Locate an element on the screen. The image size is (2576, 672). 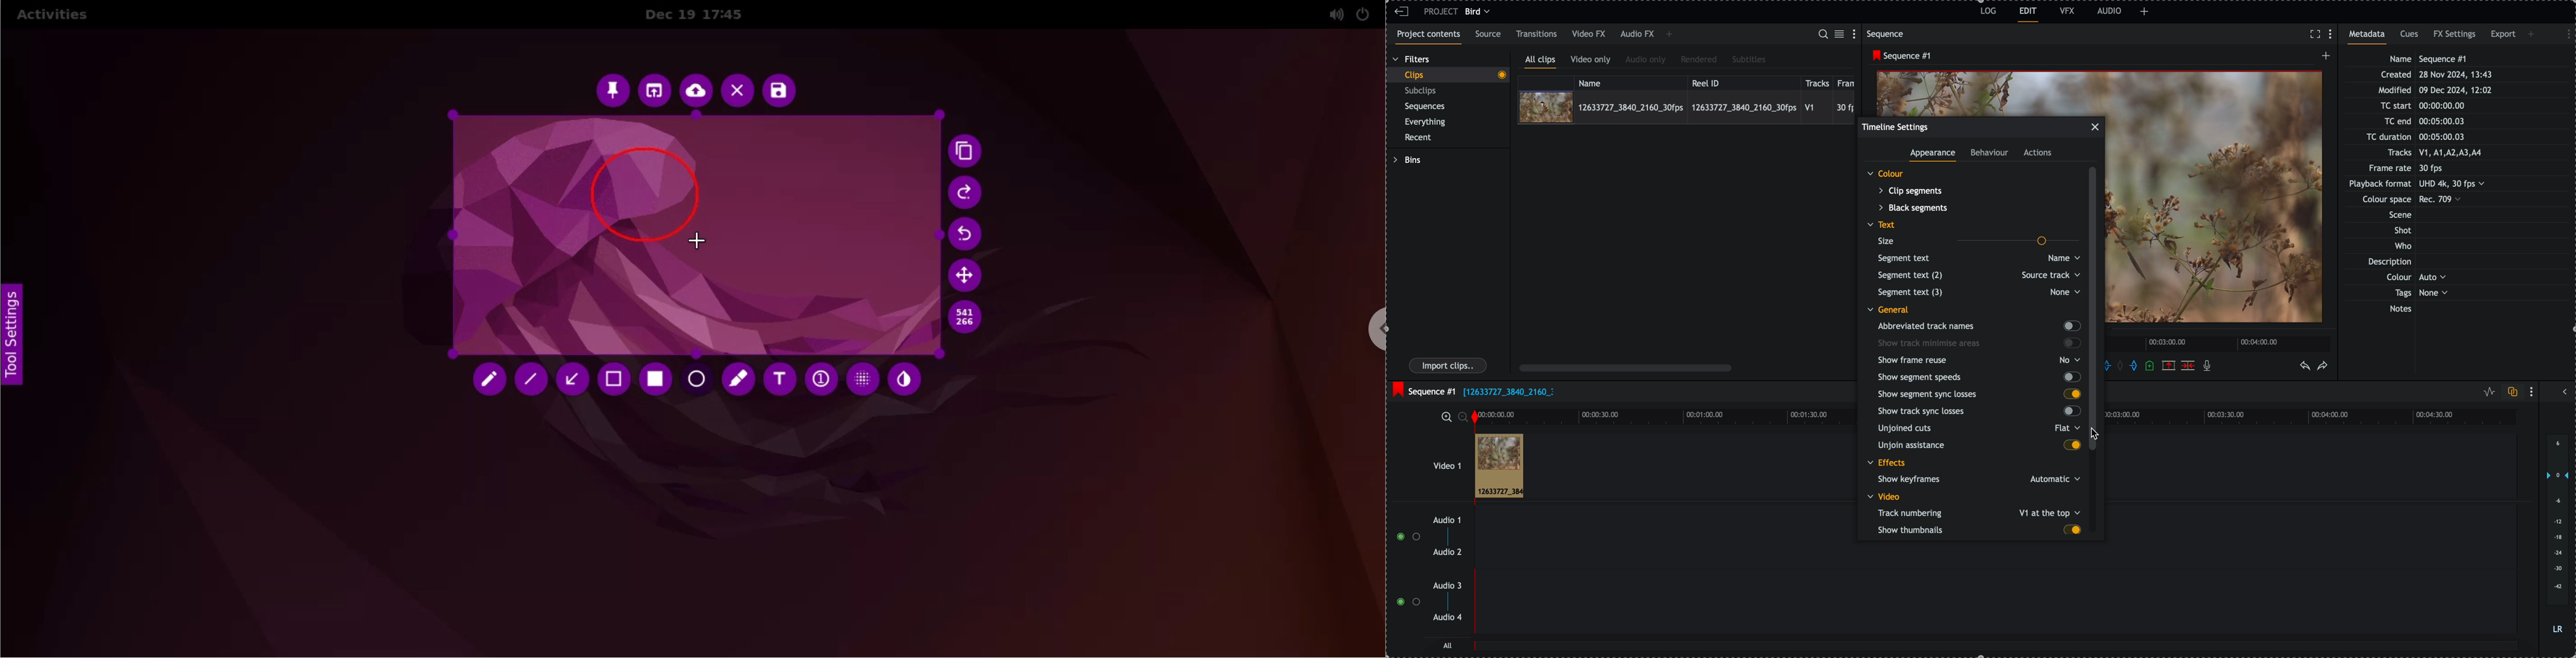
x and y coordinates value is located at coordinates (965, 317).